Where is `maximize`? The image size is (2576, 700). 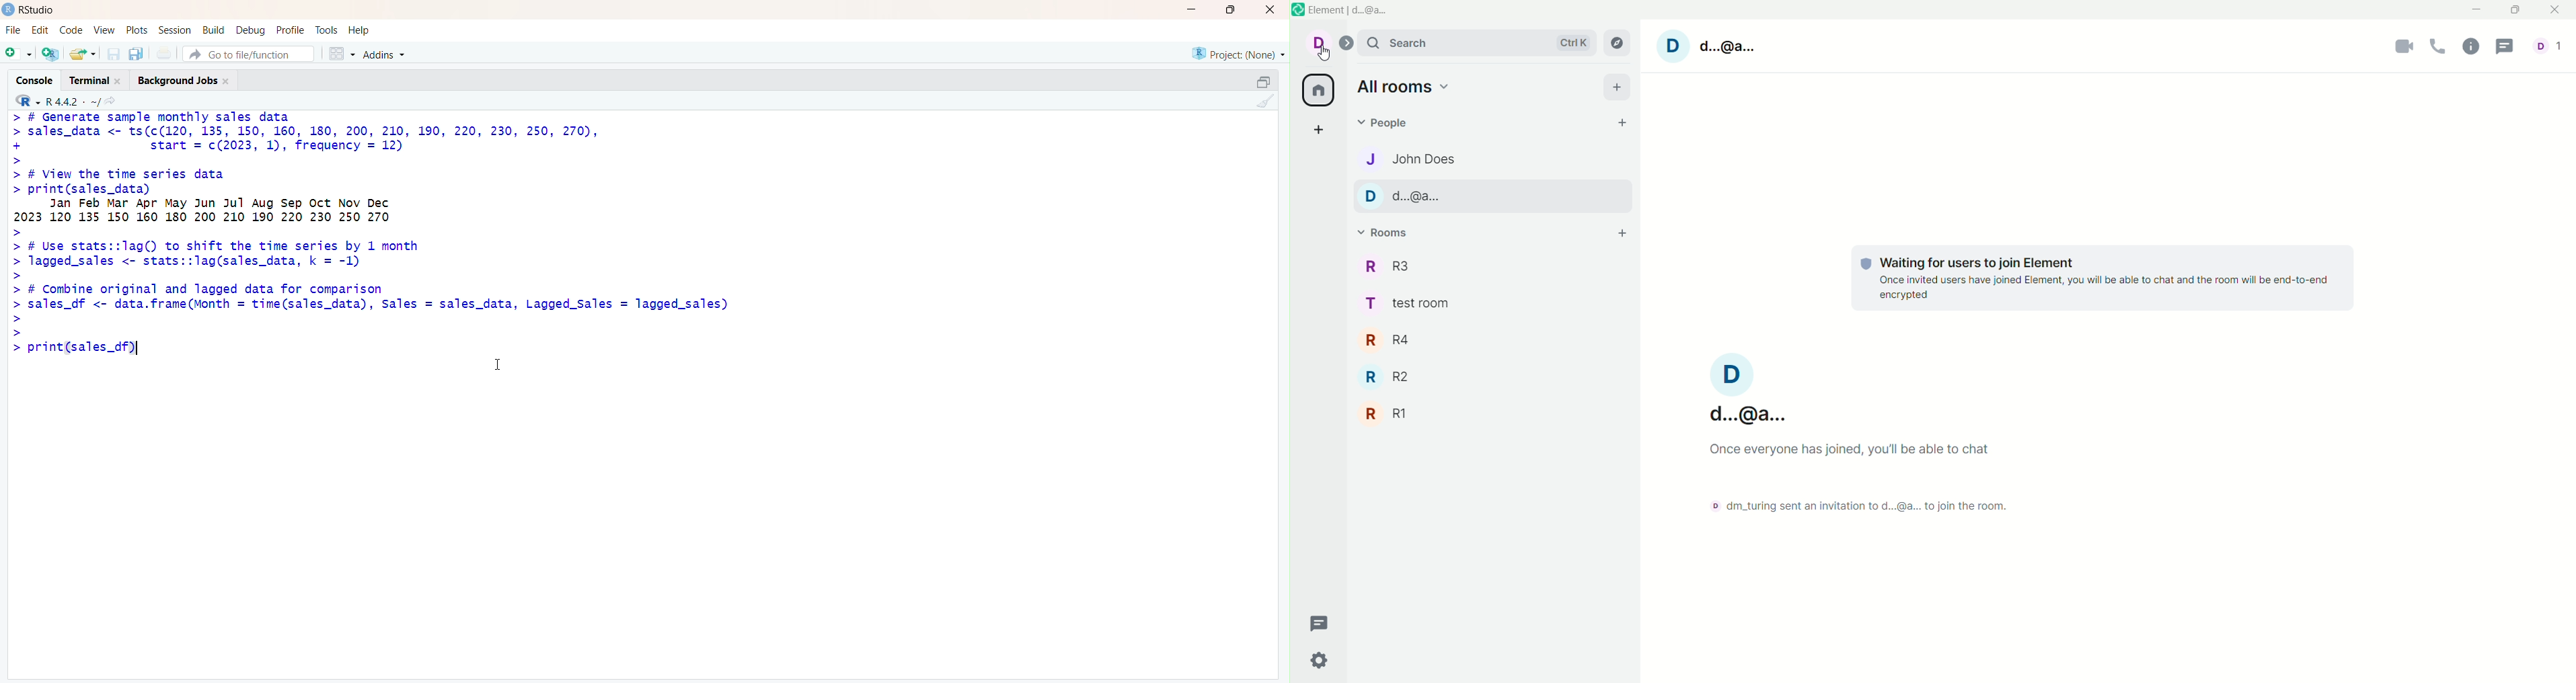 maximize is located at coordinates (2515, 10).